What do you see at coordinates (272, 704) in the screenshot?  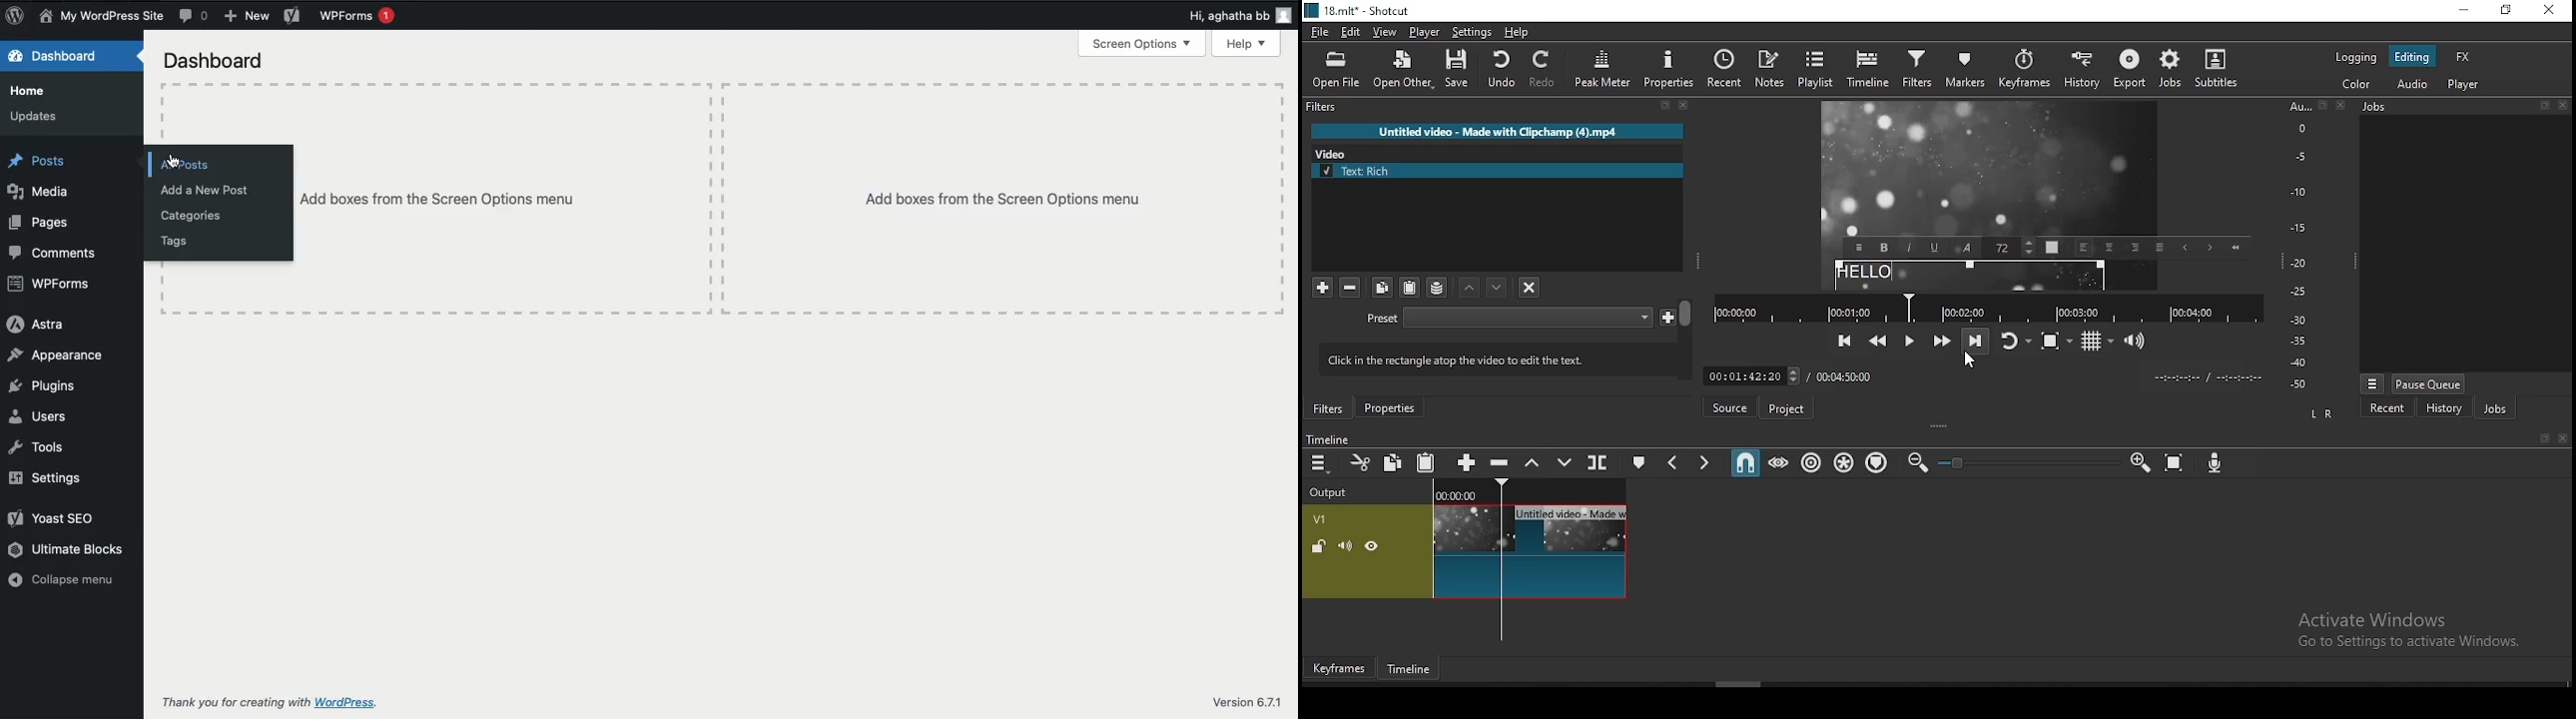 I see `Thank you for creating with WordPress` at bounding box center [272, 704].